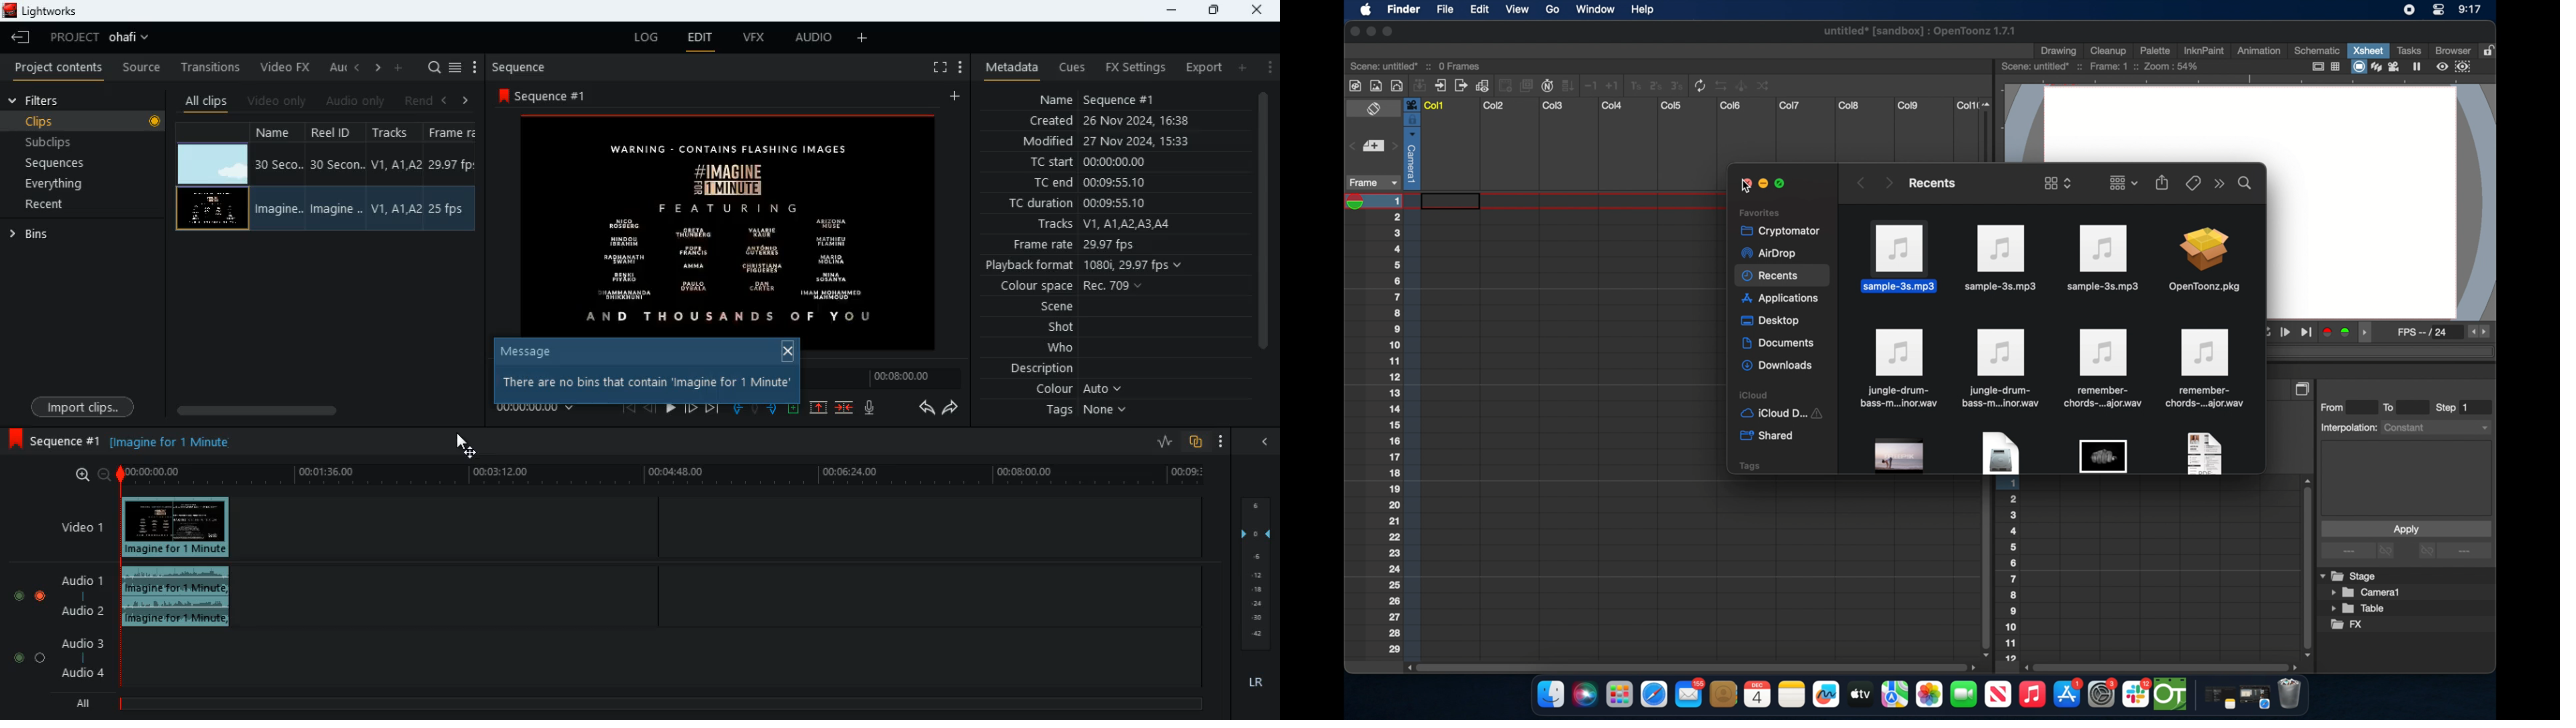 The width and height of the screenshot is (2576, 728). What do you see at coordinates (462, 443) in the screenshot?
I see `Mouse Cursor` at bounding box center [462, 443].